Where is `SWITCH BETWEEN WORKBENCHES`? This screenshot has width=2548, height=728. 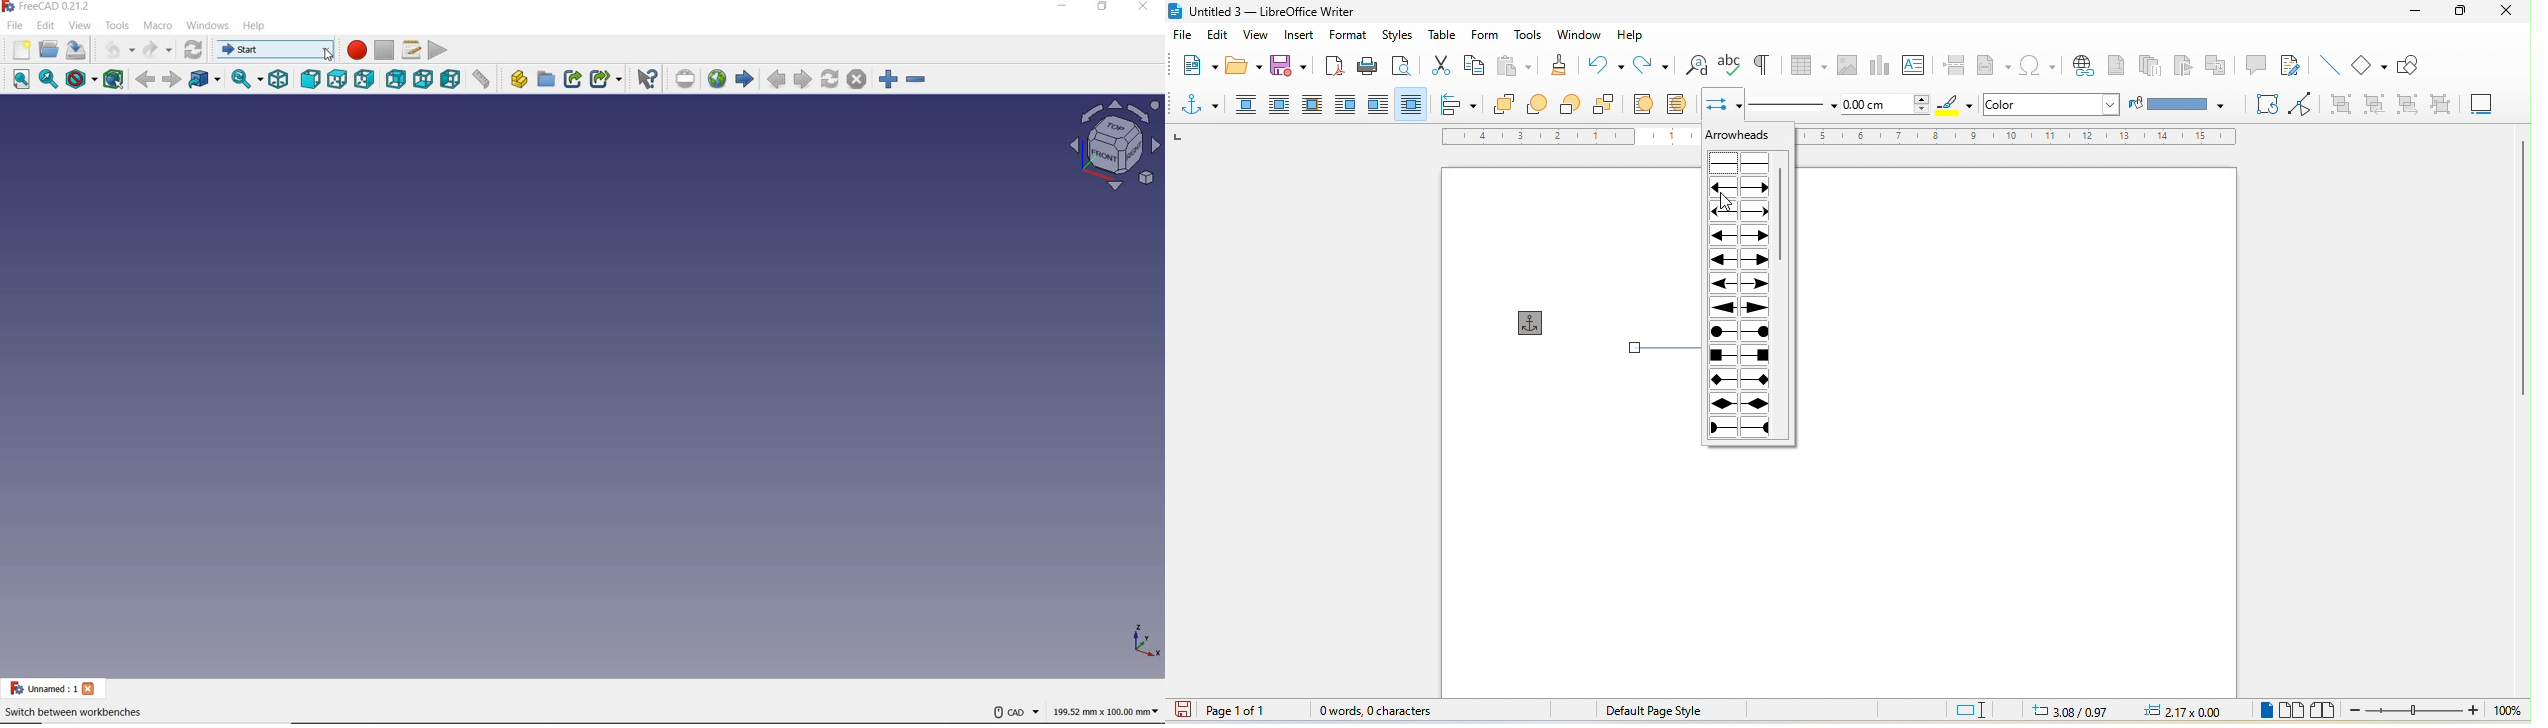 SWITCH BETWEEN WORKBENCHES is located at coordinates (274, 50).